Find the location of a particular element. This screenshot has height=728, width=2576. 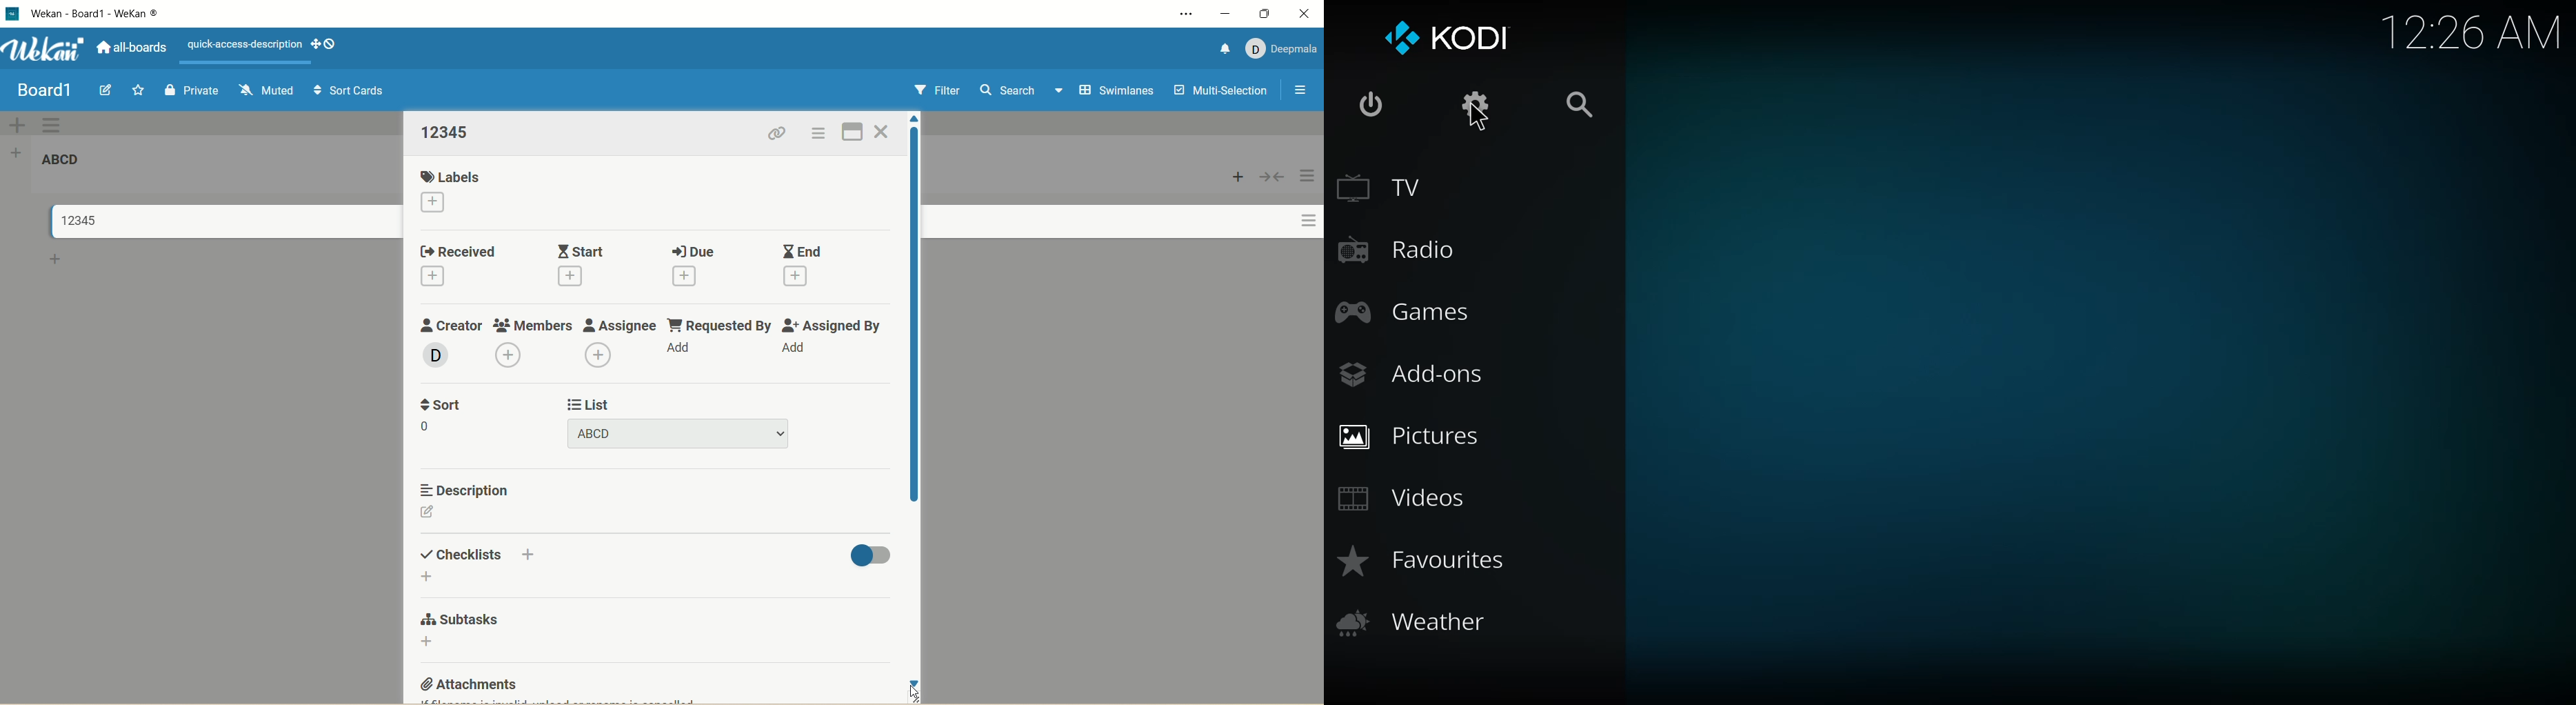

copy card link to clipboard is located at coordinates (777, 135).